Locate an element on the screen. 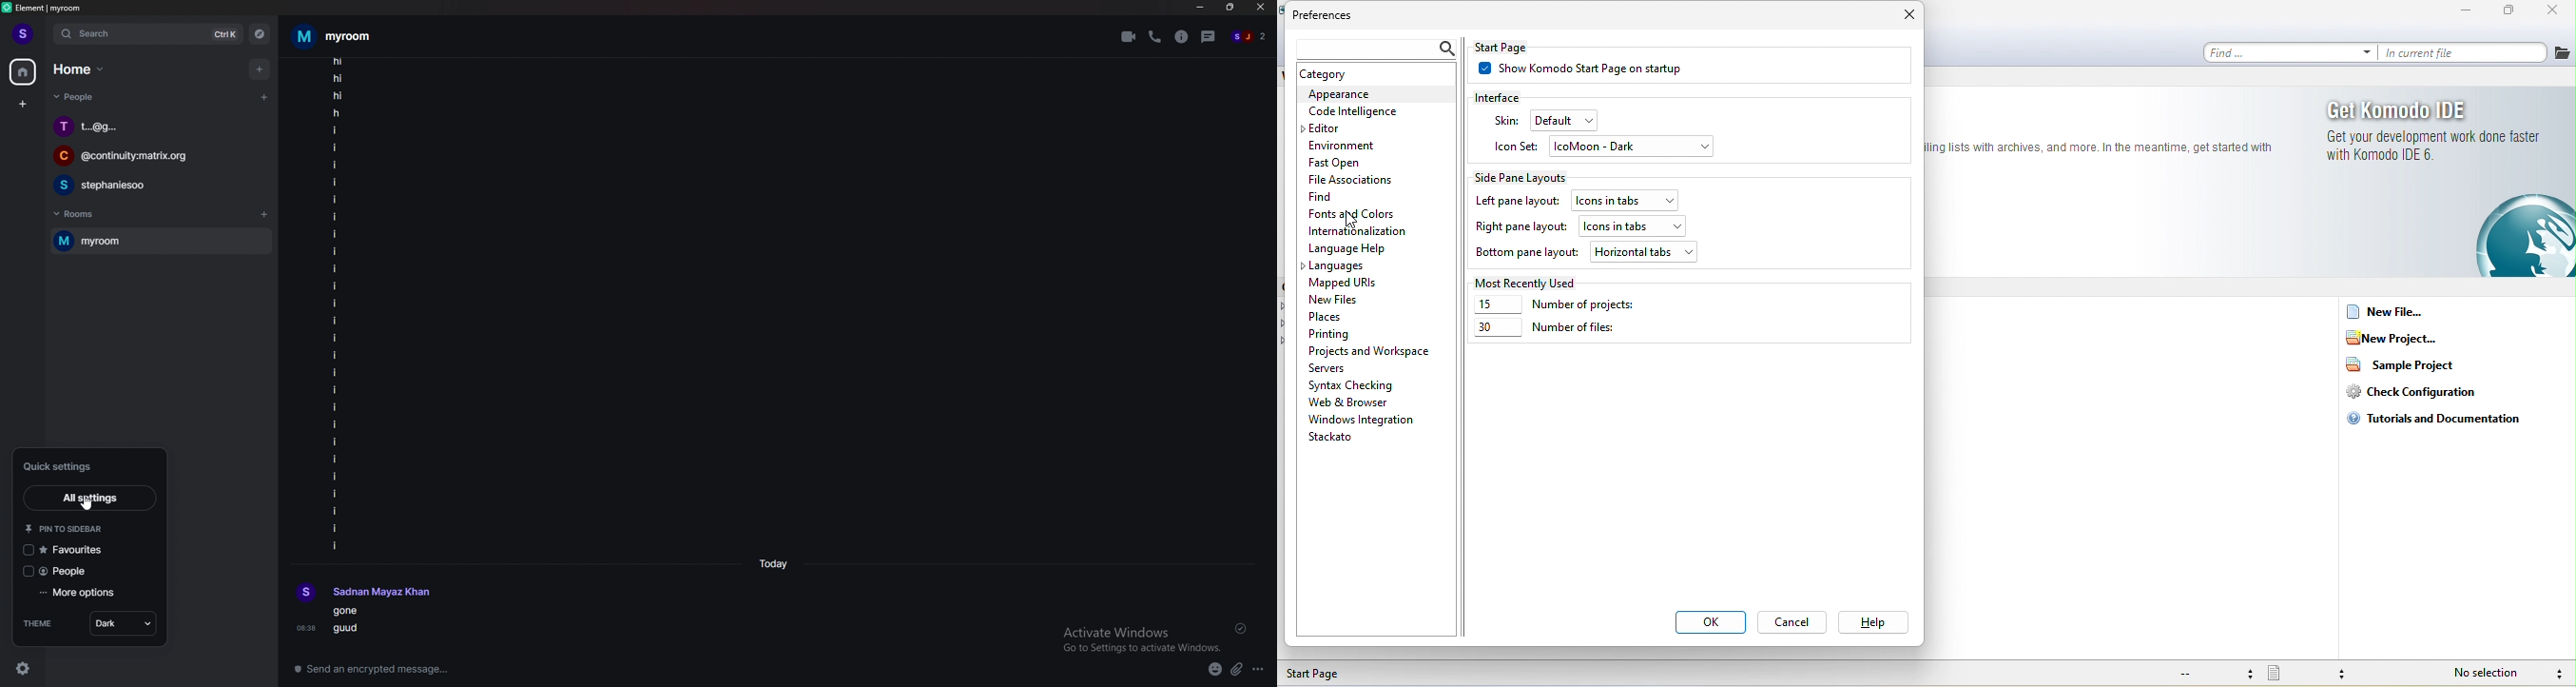 The height and width of the screenshot is (700, 2576). people is located at coordinates (1253, 37).